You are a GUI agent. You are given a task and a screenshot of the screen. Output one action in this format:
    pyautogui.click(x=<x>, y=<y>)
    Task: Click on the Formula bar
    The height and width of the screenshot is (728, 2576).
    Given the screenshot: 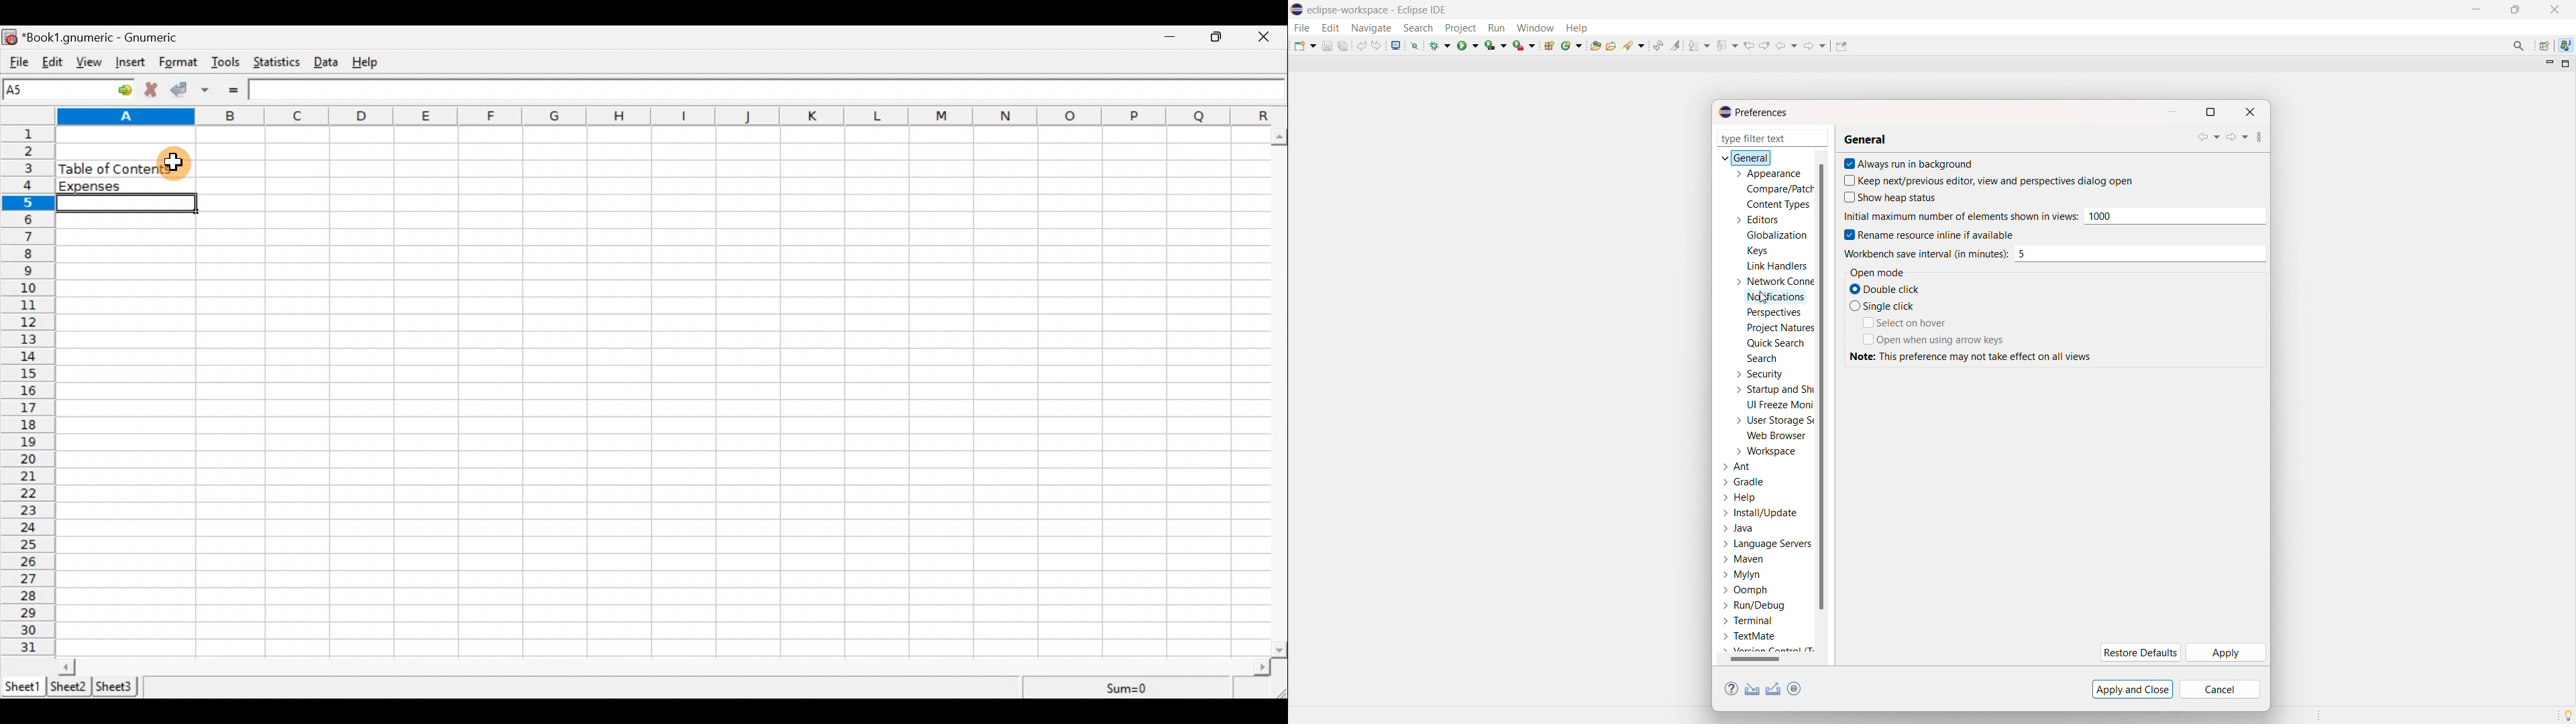 What is the action you would take?
    pyautogui.click(x=767, y=88)
    